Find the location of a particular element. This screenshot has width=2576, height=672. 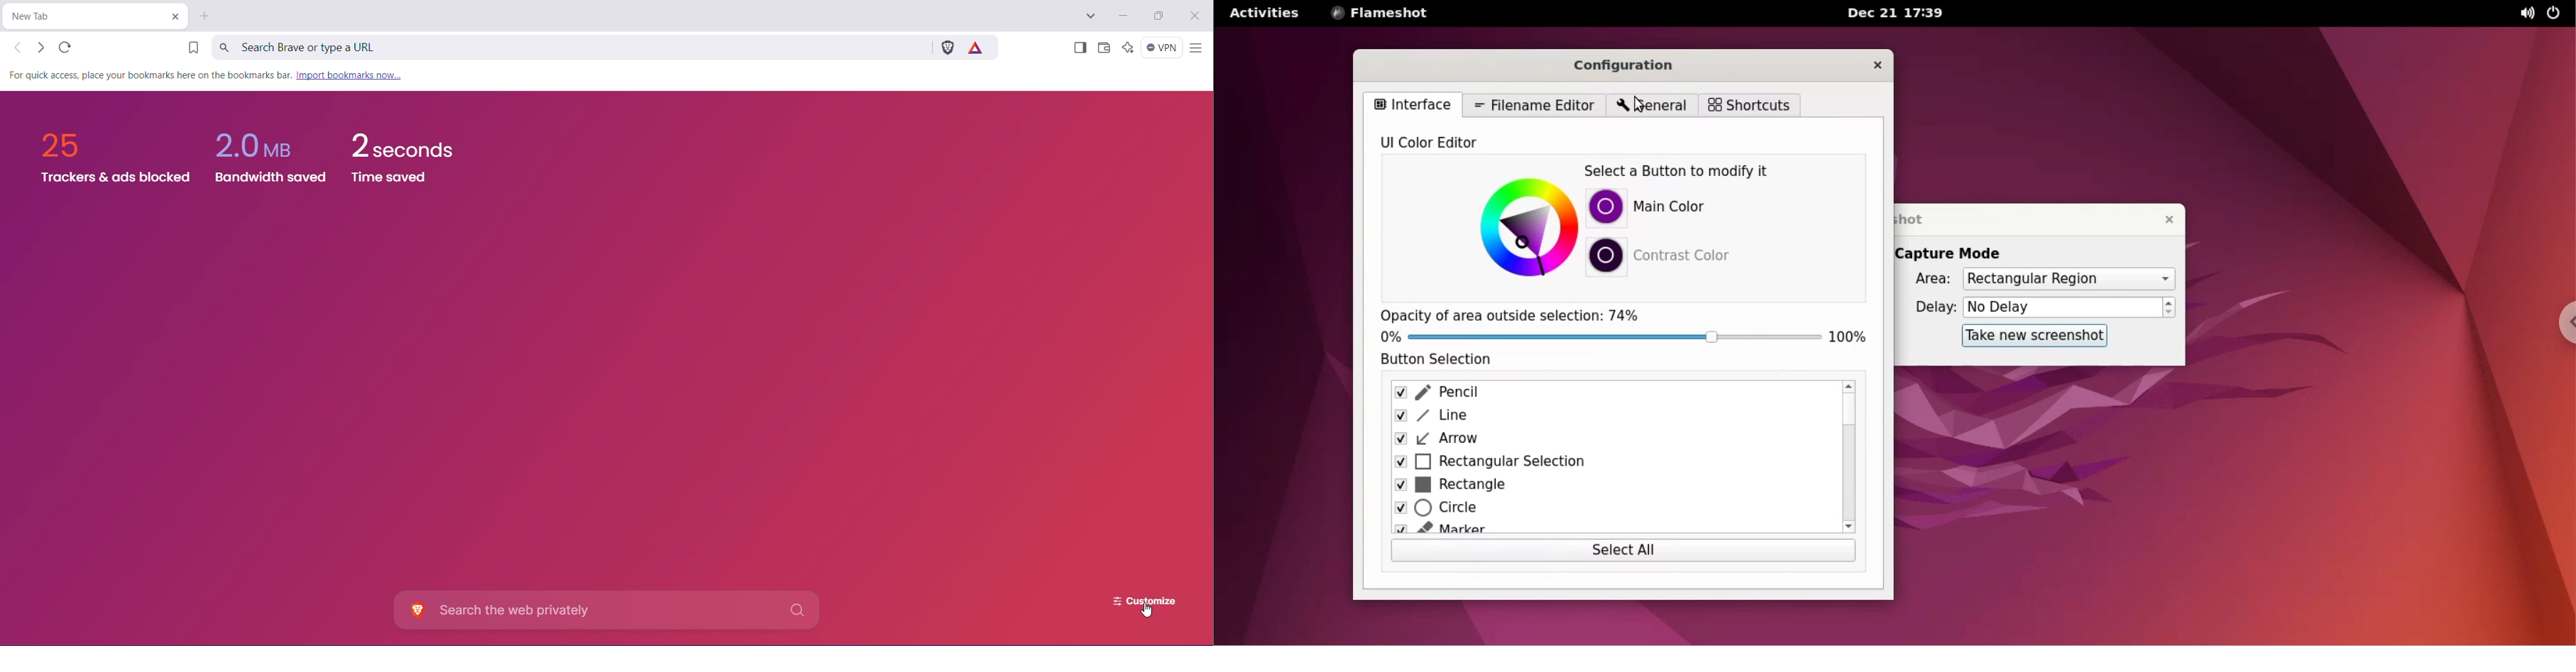

marker checkbox is located at coordinates (1611, 526).